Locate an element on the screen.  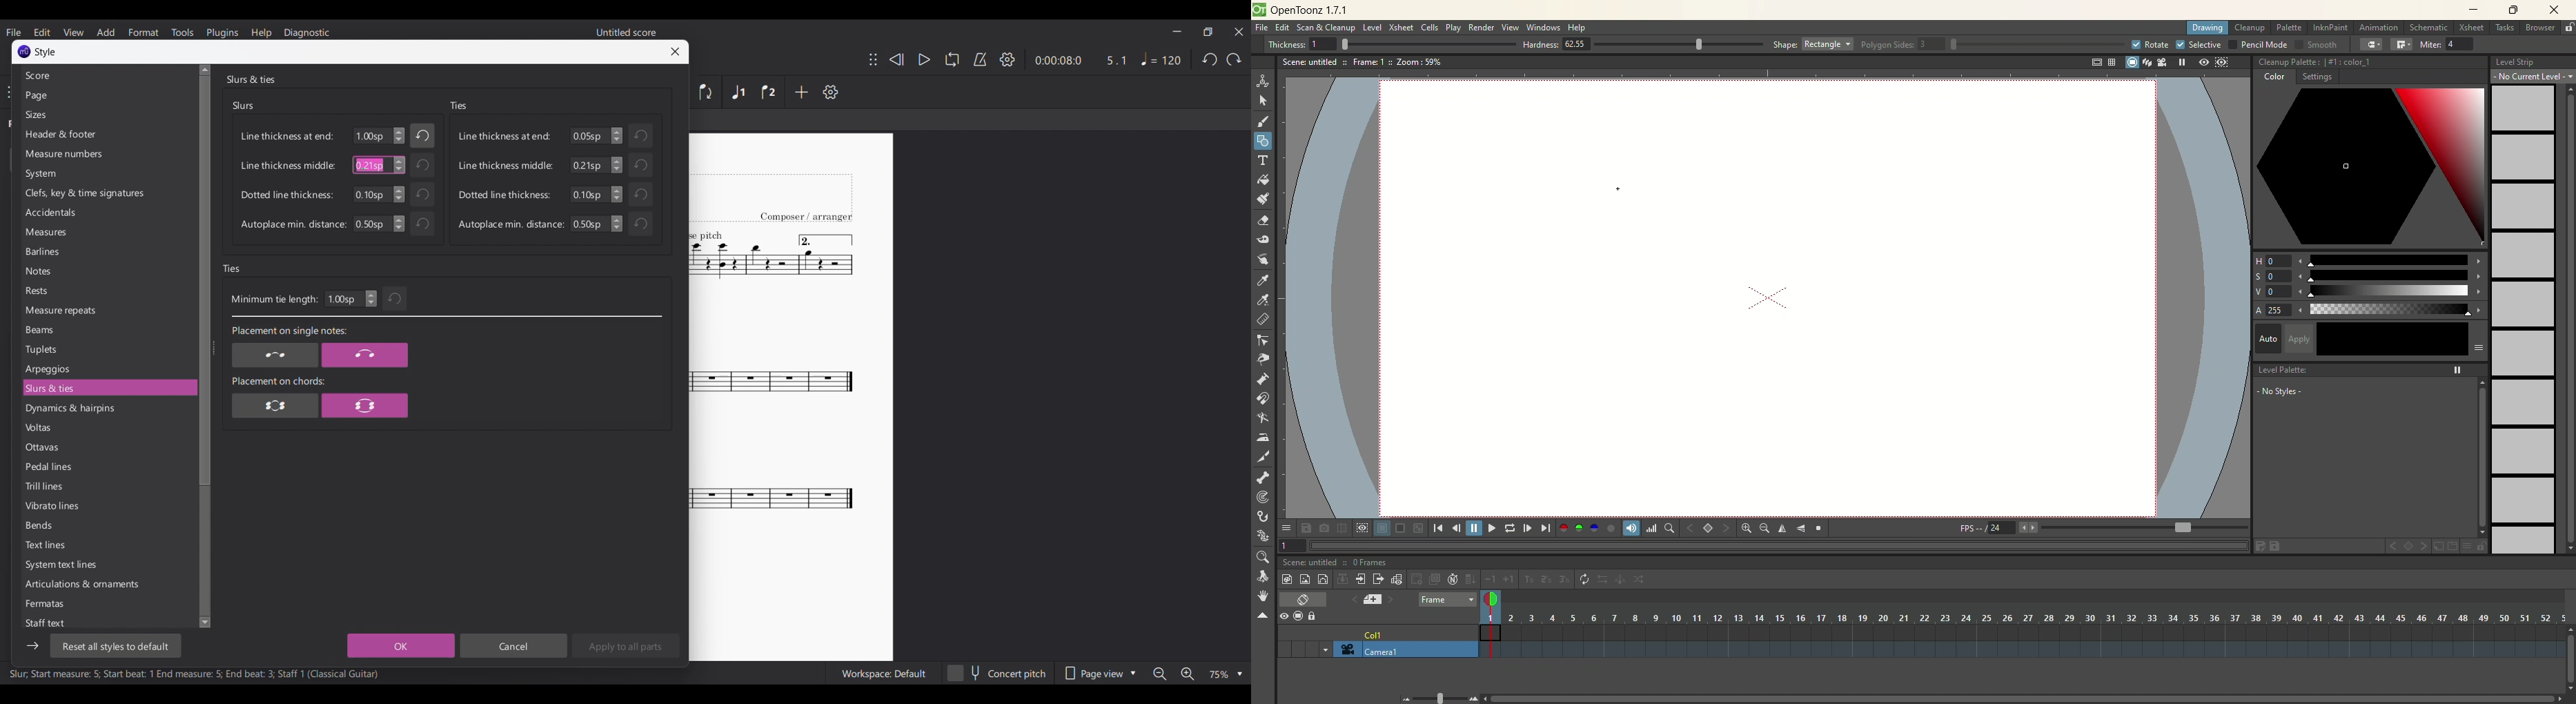
Line thickness middle is located at coordinates (506, 166).